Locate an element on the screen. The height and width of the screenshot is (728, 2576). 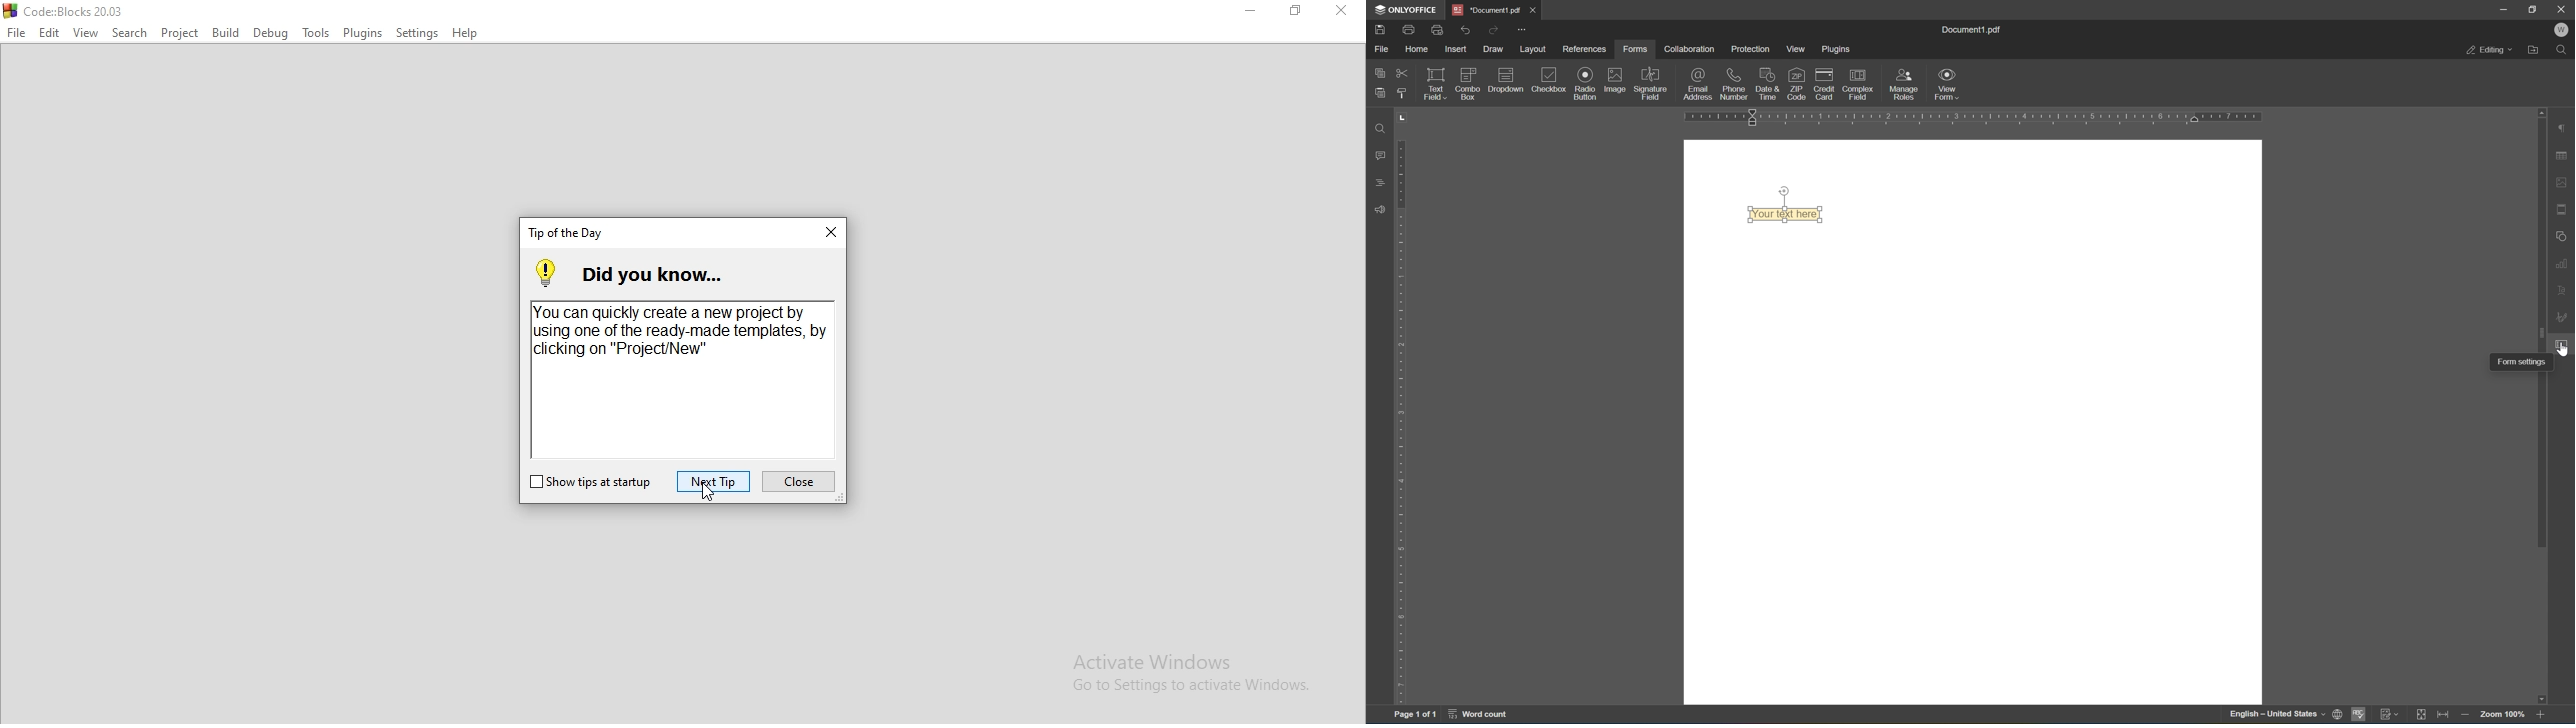
Help is located at coordinates (463, 34).